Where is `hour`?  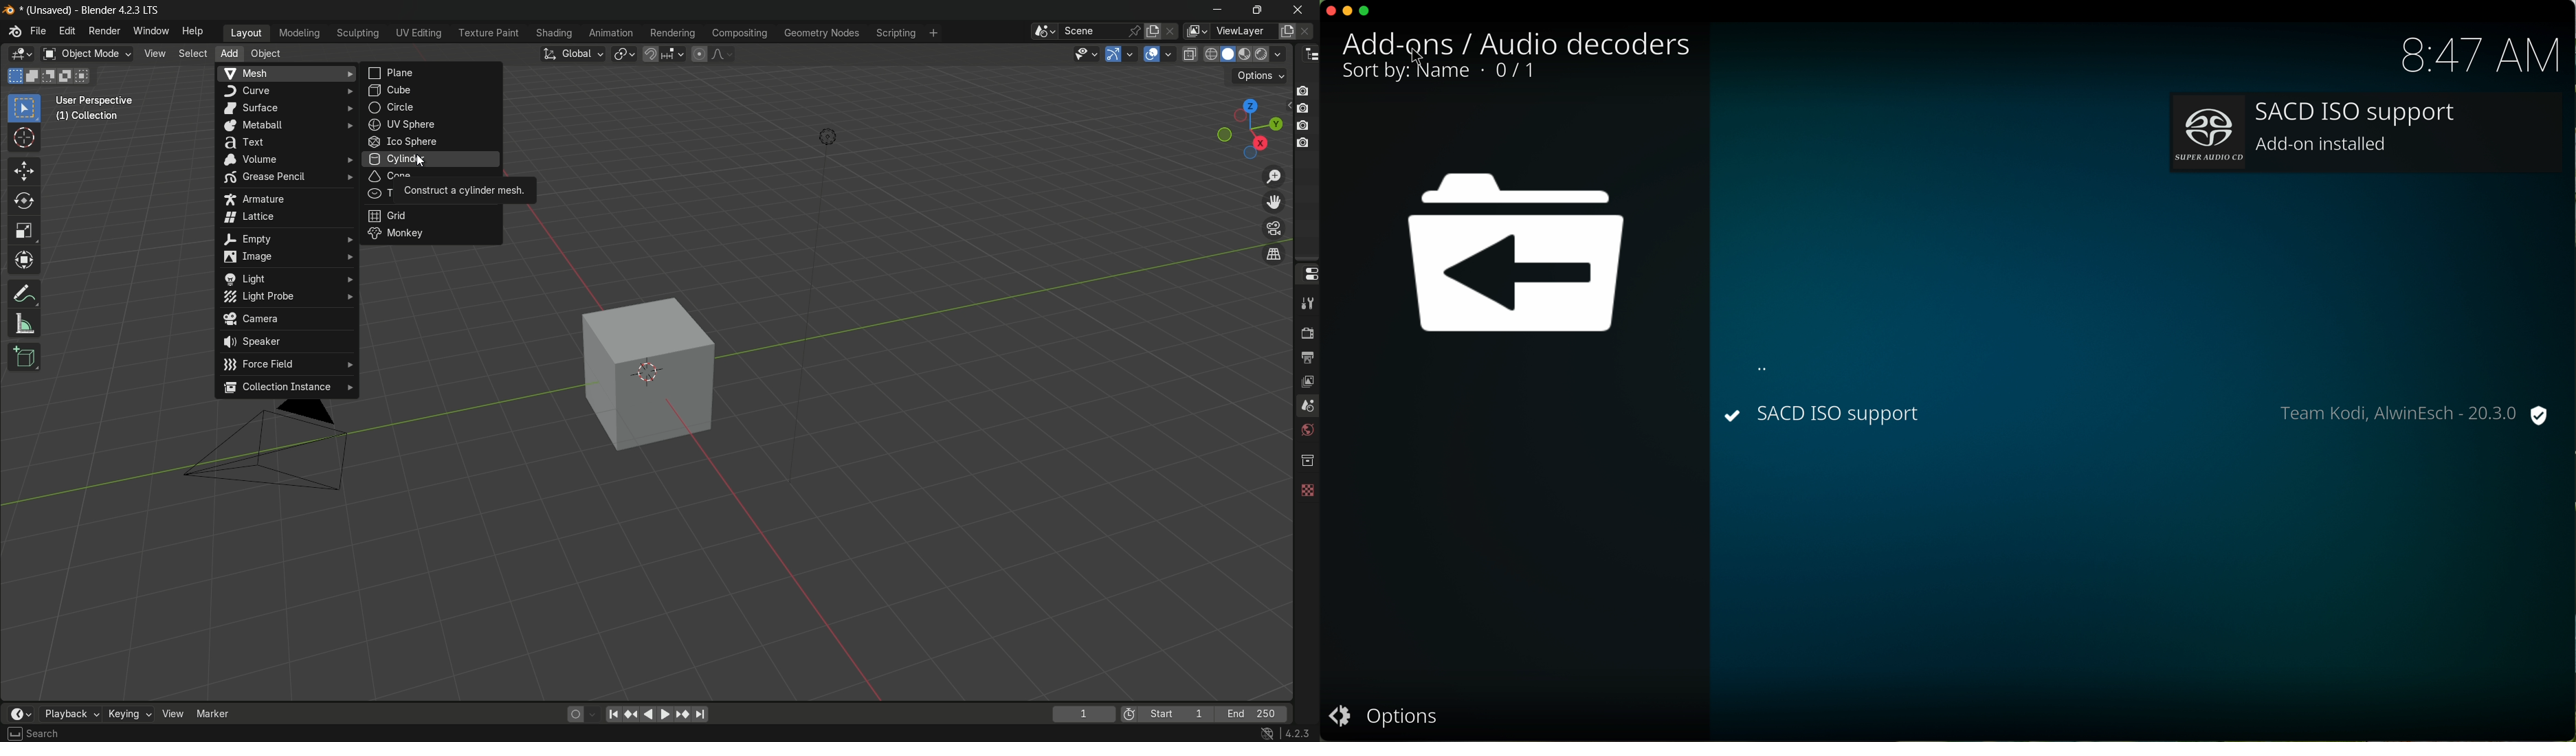 hour is located at coordinates (2478, 54).